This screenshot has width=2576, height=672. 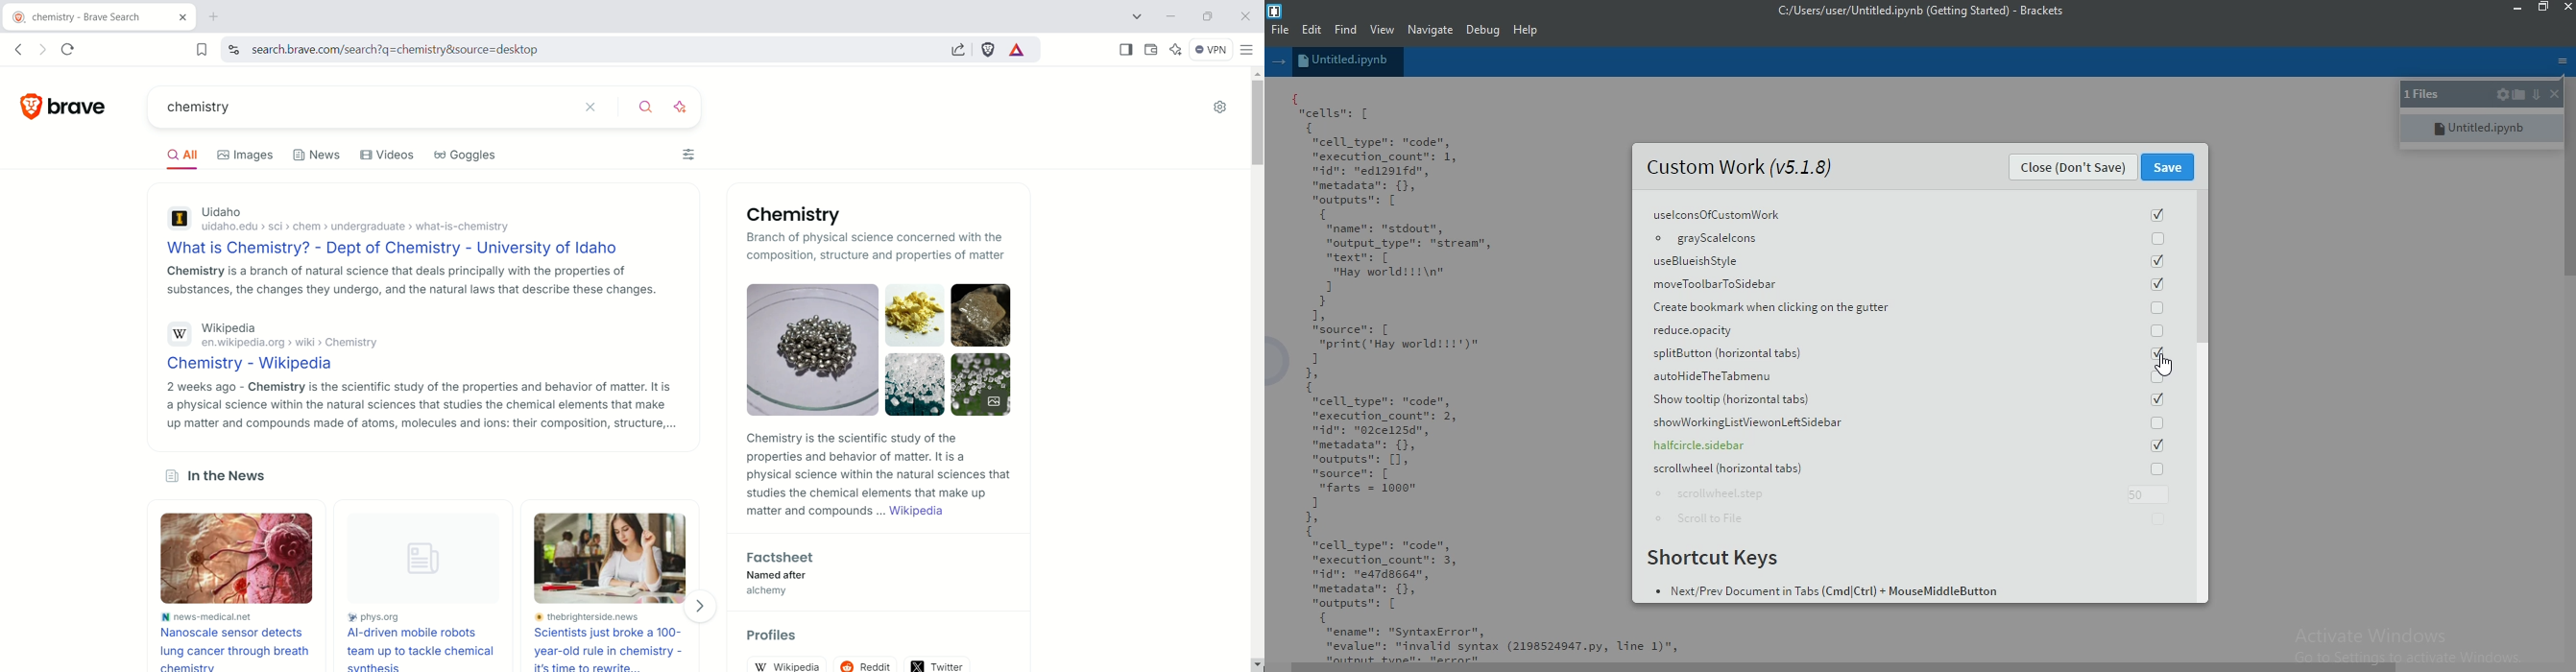 I want to click on reduce.apacity , so click(x=1921, y=332).